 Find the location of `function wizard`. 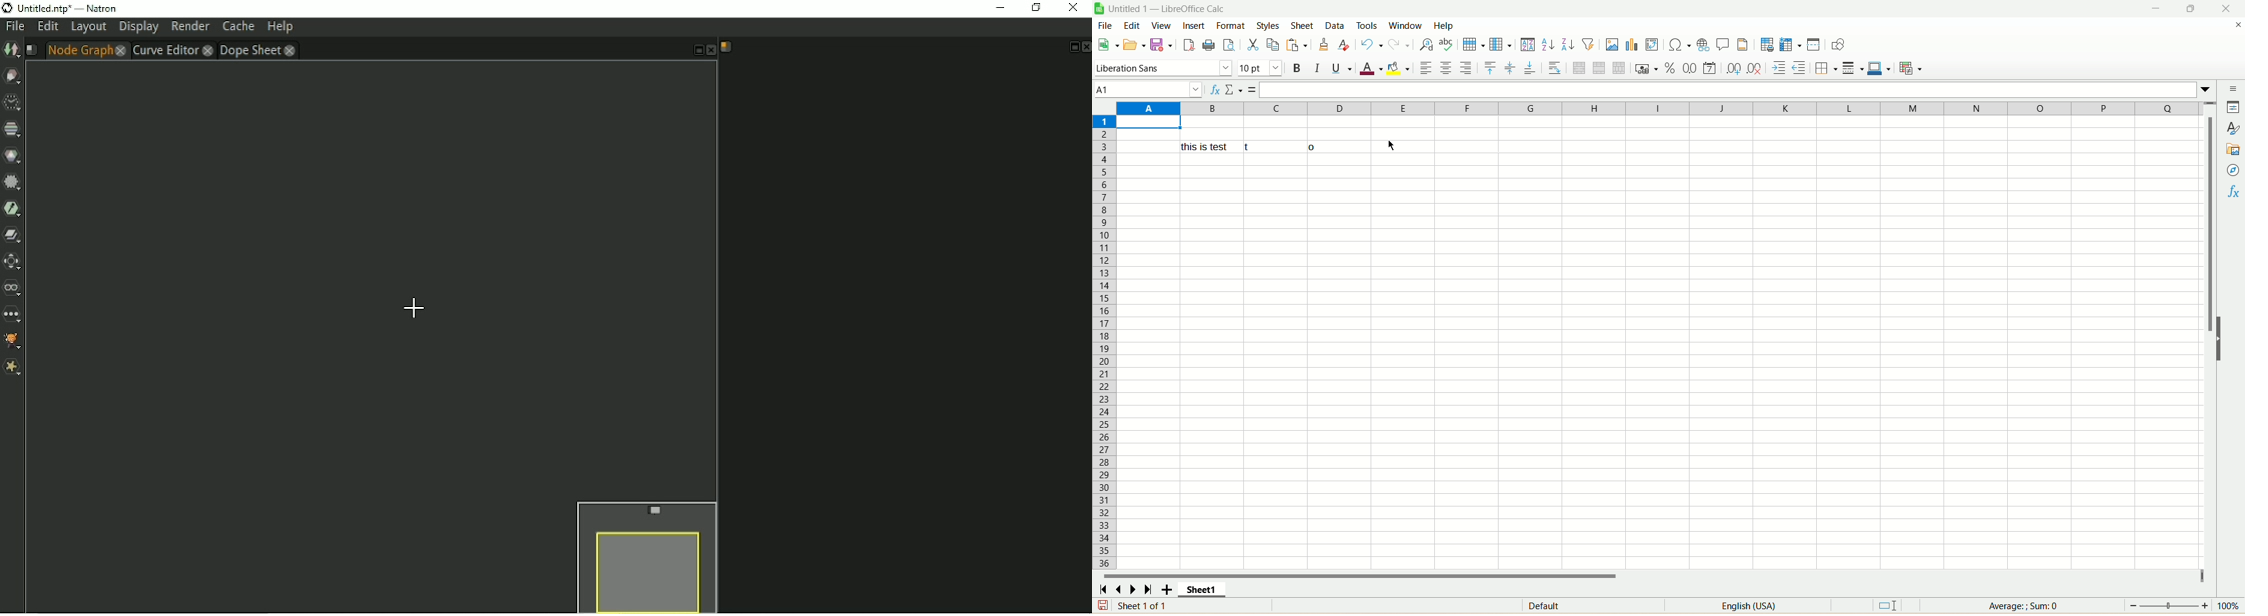

function wizard is located at coordinates (1214, 91).